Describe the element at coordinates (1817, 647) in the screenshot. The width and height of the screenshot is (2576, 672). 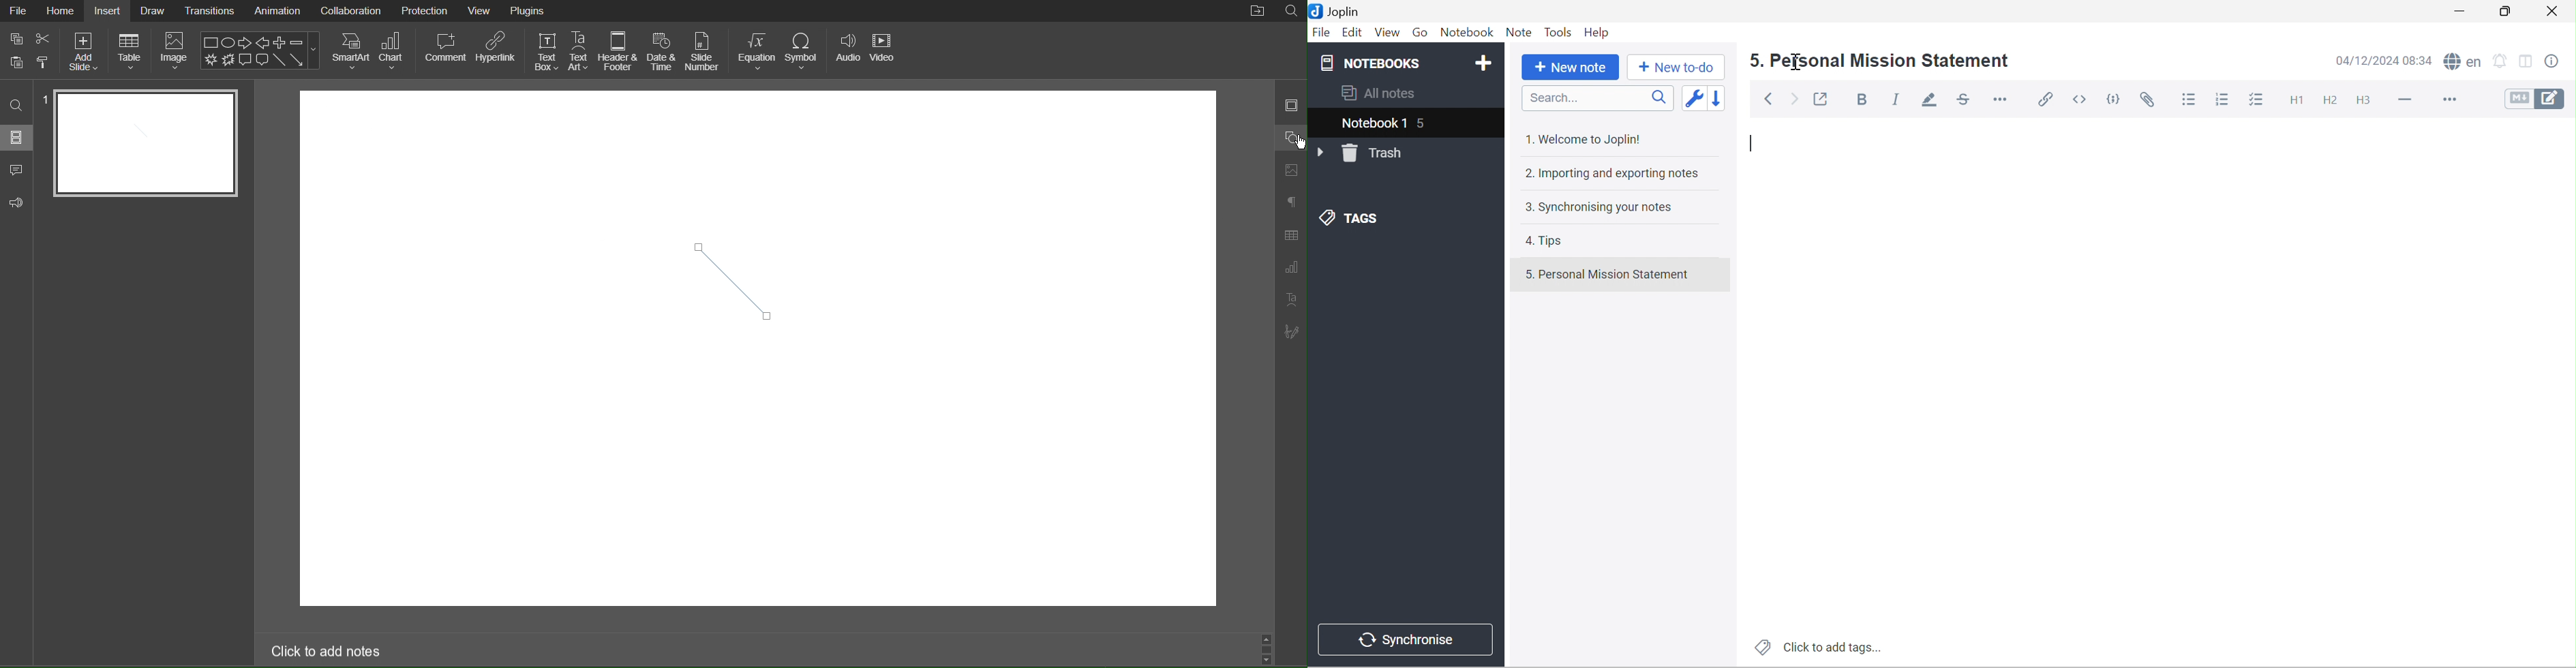
I see `Click to add tags` at that location.